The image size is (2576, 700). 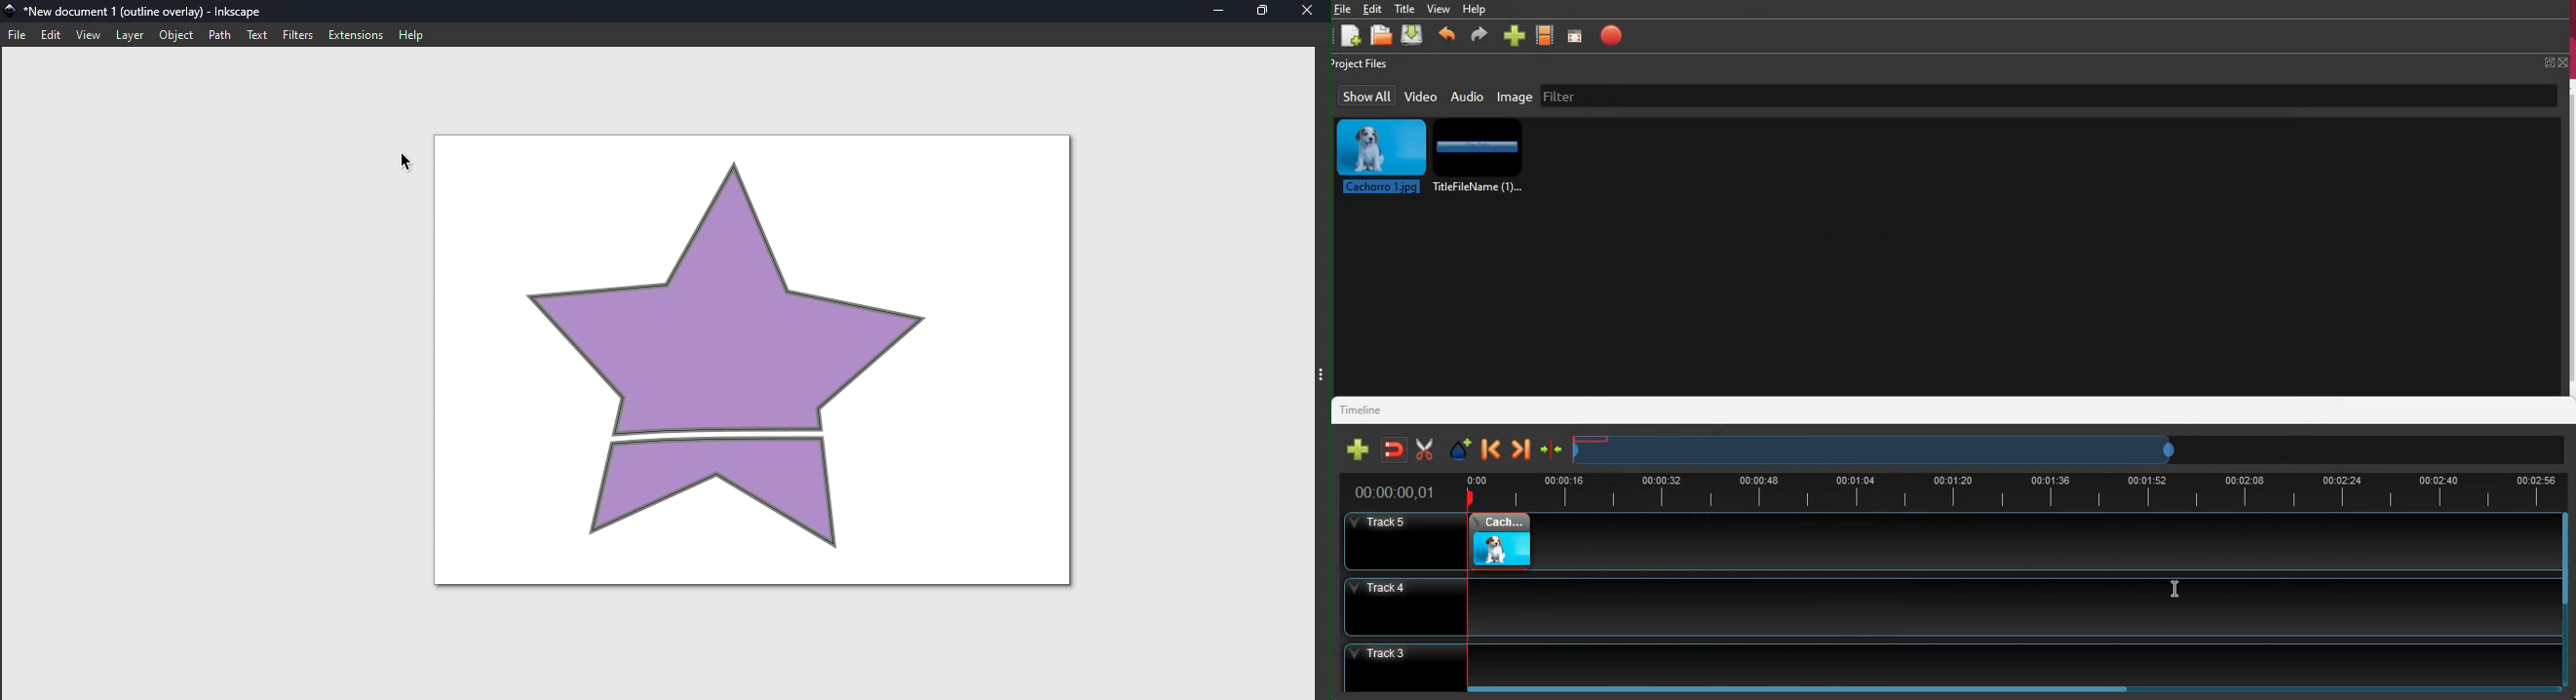 I want to click on image, so click(x=1493, y=543).